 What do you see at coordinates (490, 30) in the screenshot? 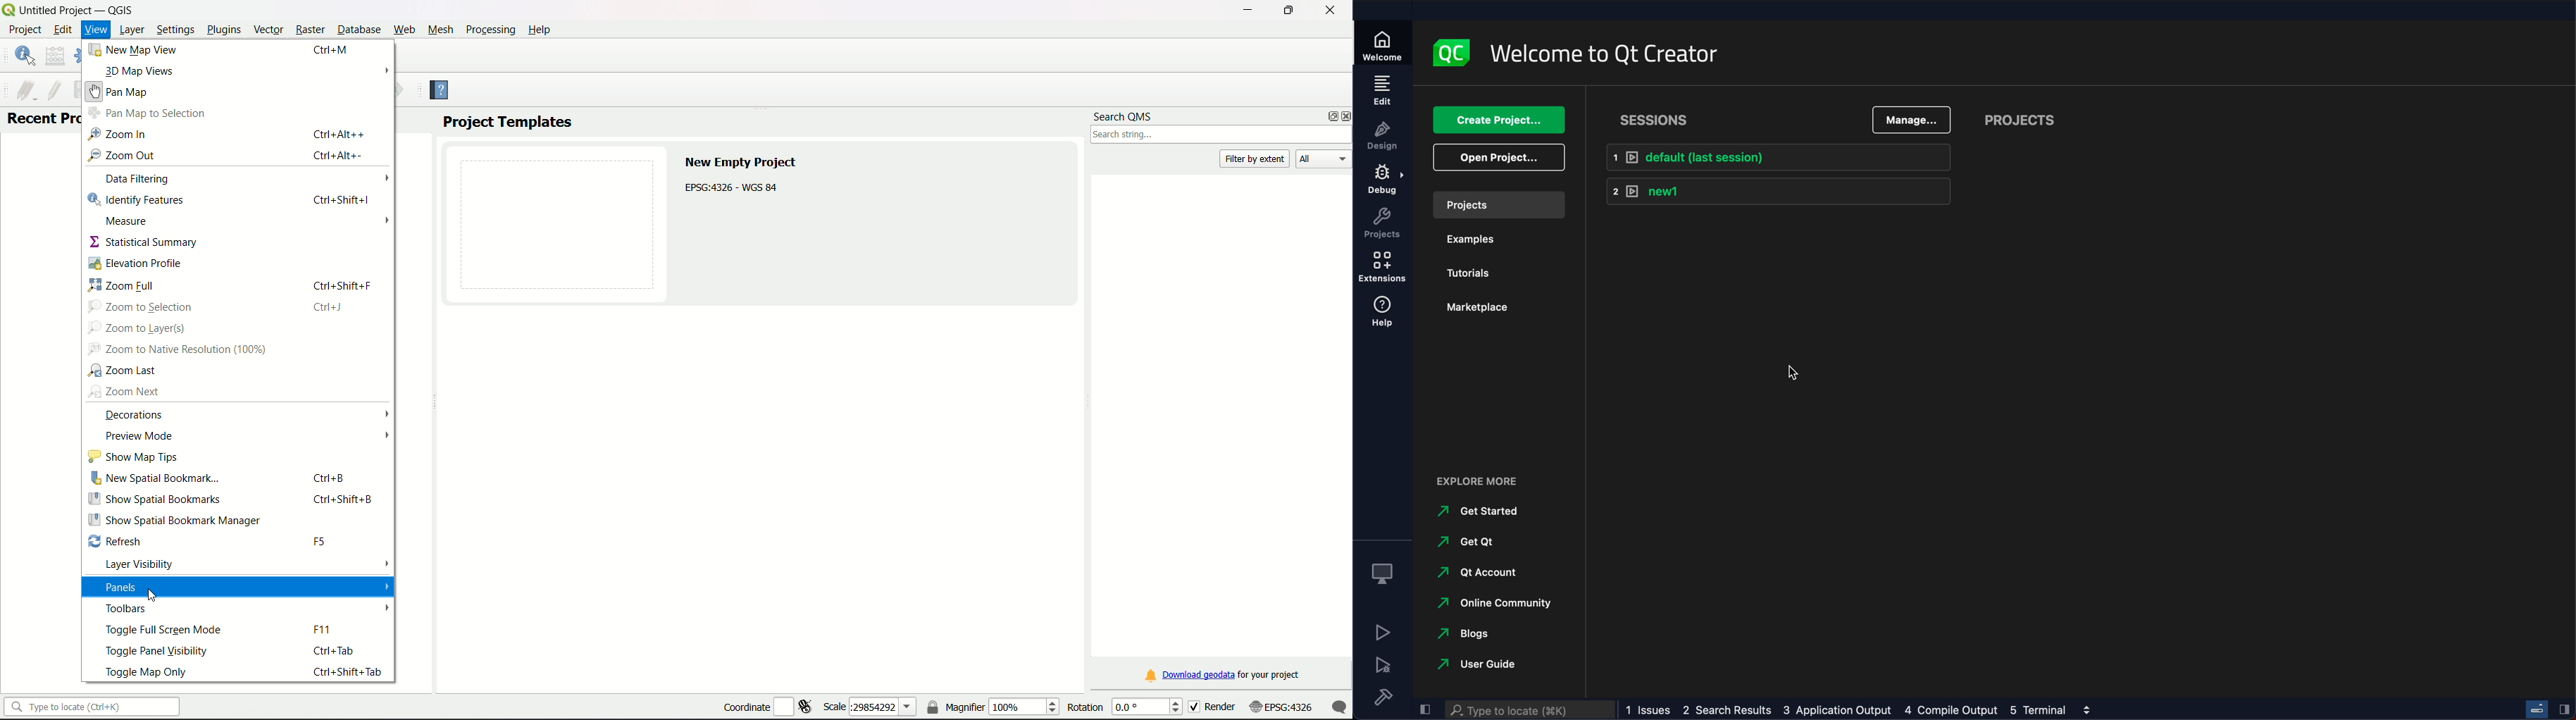
I see `Processing` at bounding box center [490, 30].